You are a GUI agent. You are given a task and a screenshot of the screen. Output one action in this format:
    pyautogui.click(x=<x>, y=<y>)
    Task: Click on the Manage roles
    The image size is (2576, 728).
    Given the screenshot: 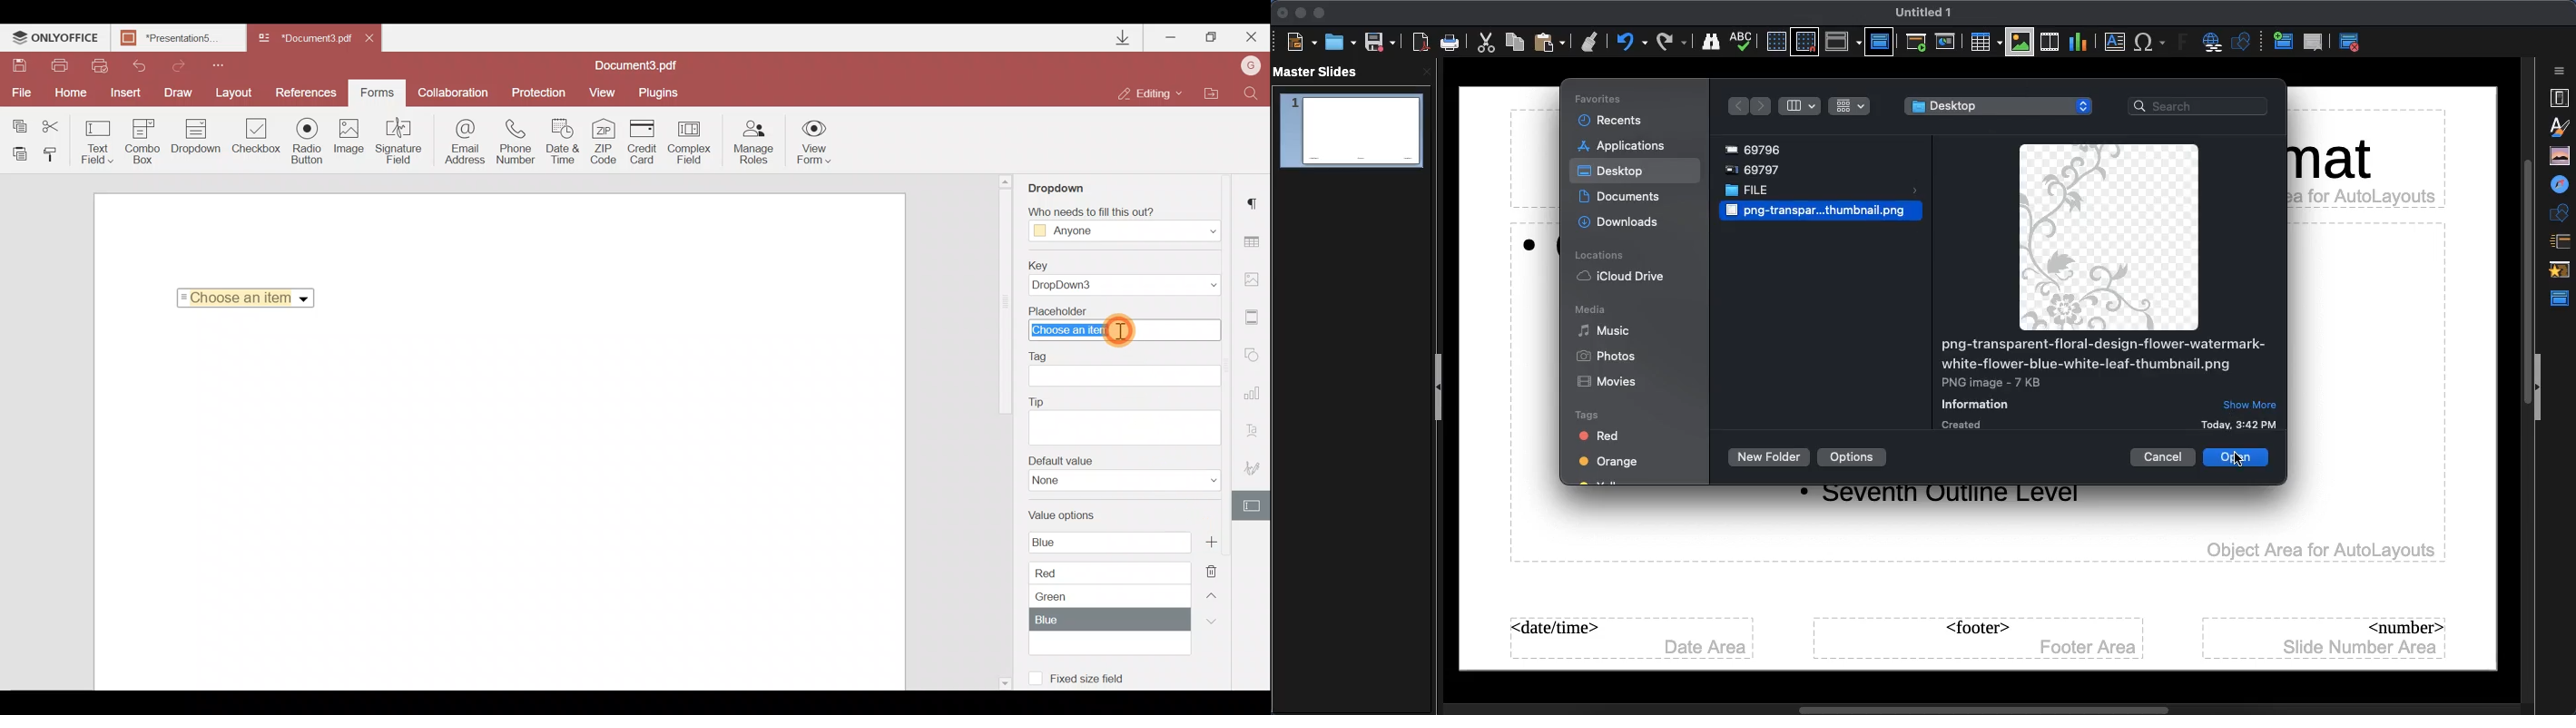 What is the action you would take?
    pyautogui.click(x=754, y=142)
    